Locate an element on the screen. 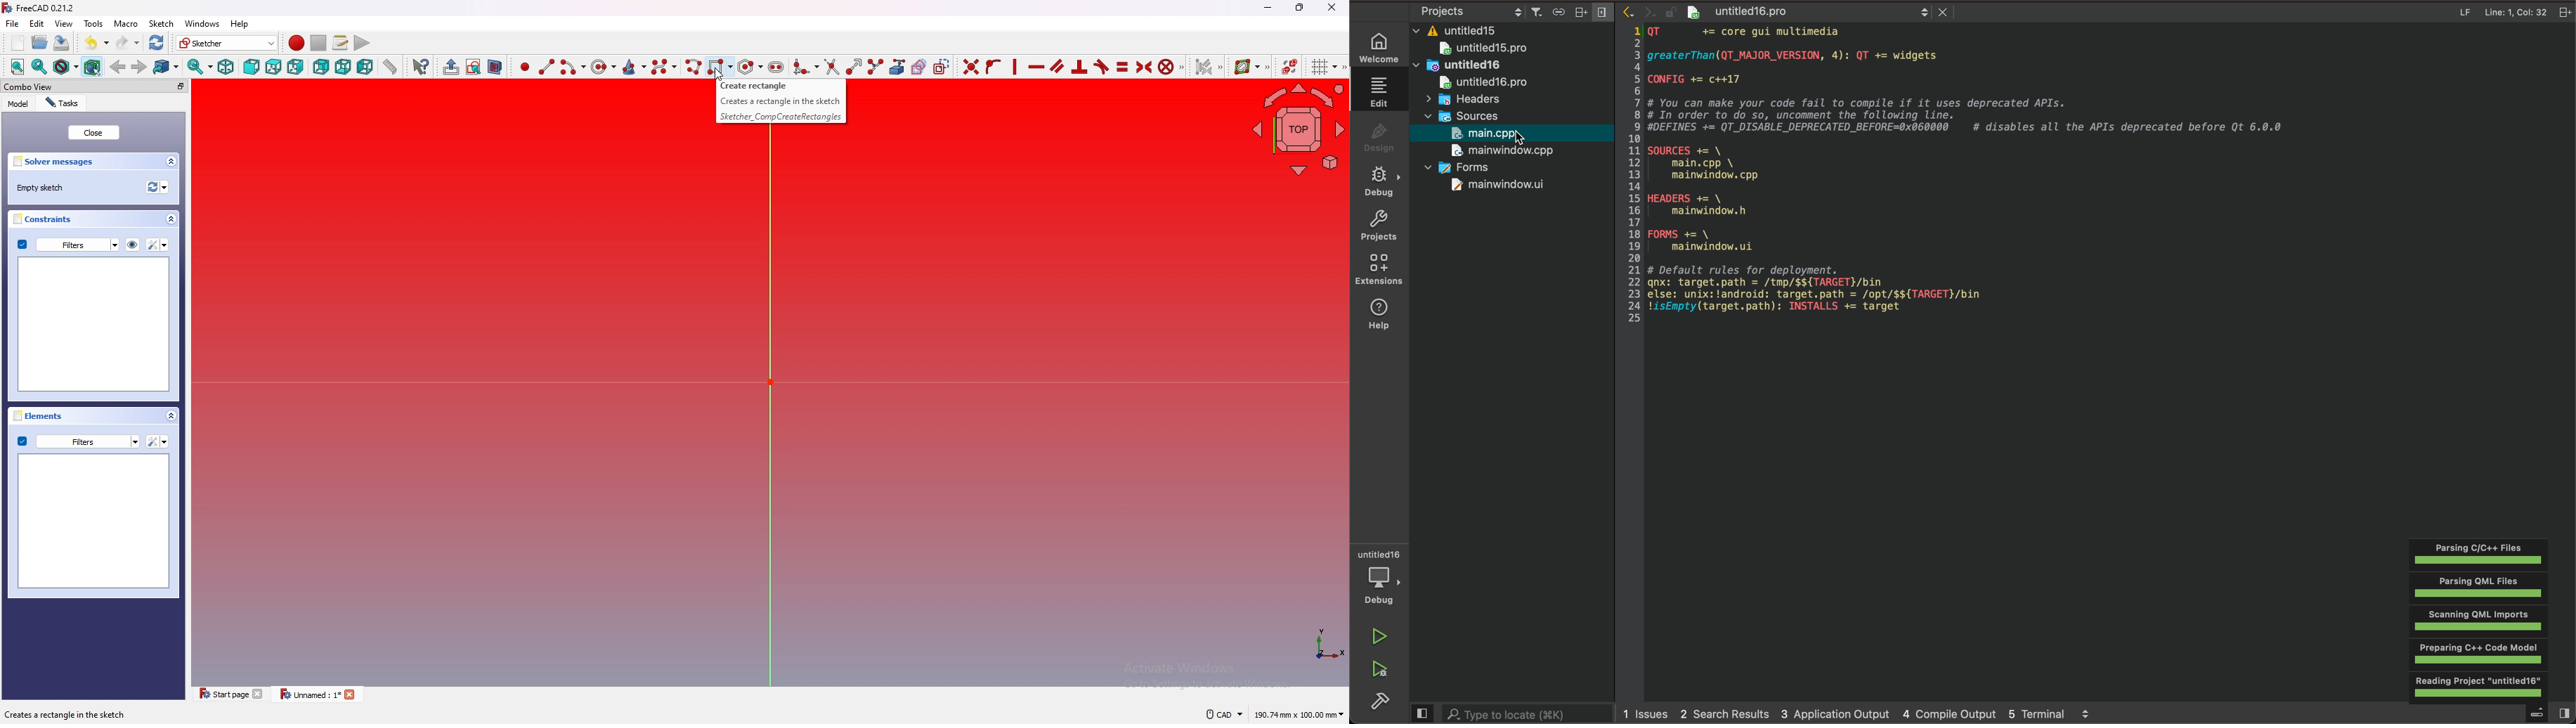 This screenshot has height=728, width=2576. tab is located at coordinates (232, 694).